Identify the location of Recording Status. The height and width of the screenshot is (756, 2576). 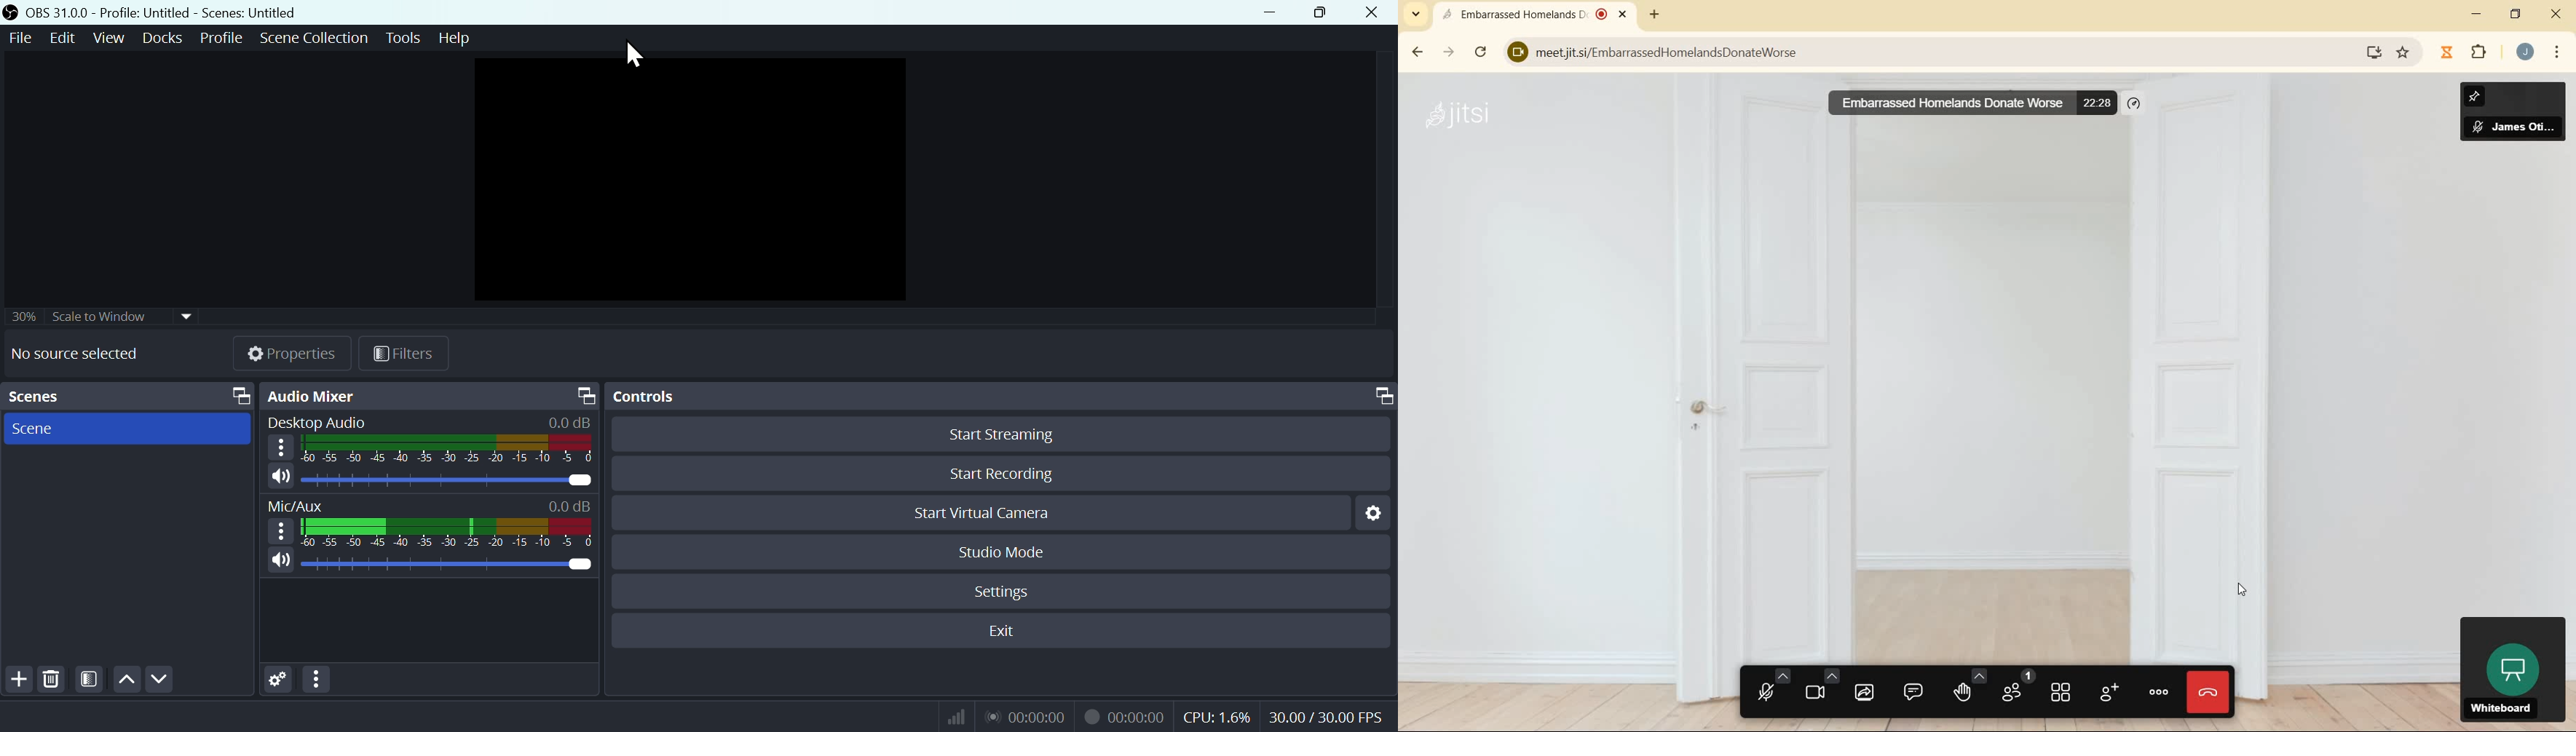
(1124, 717).